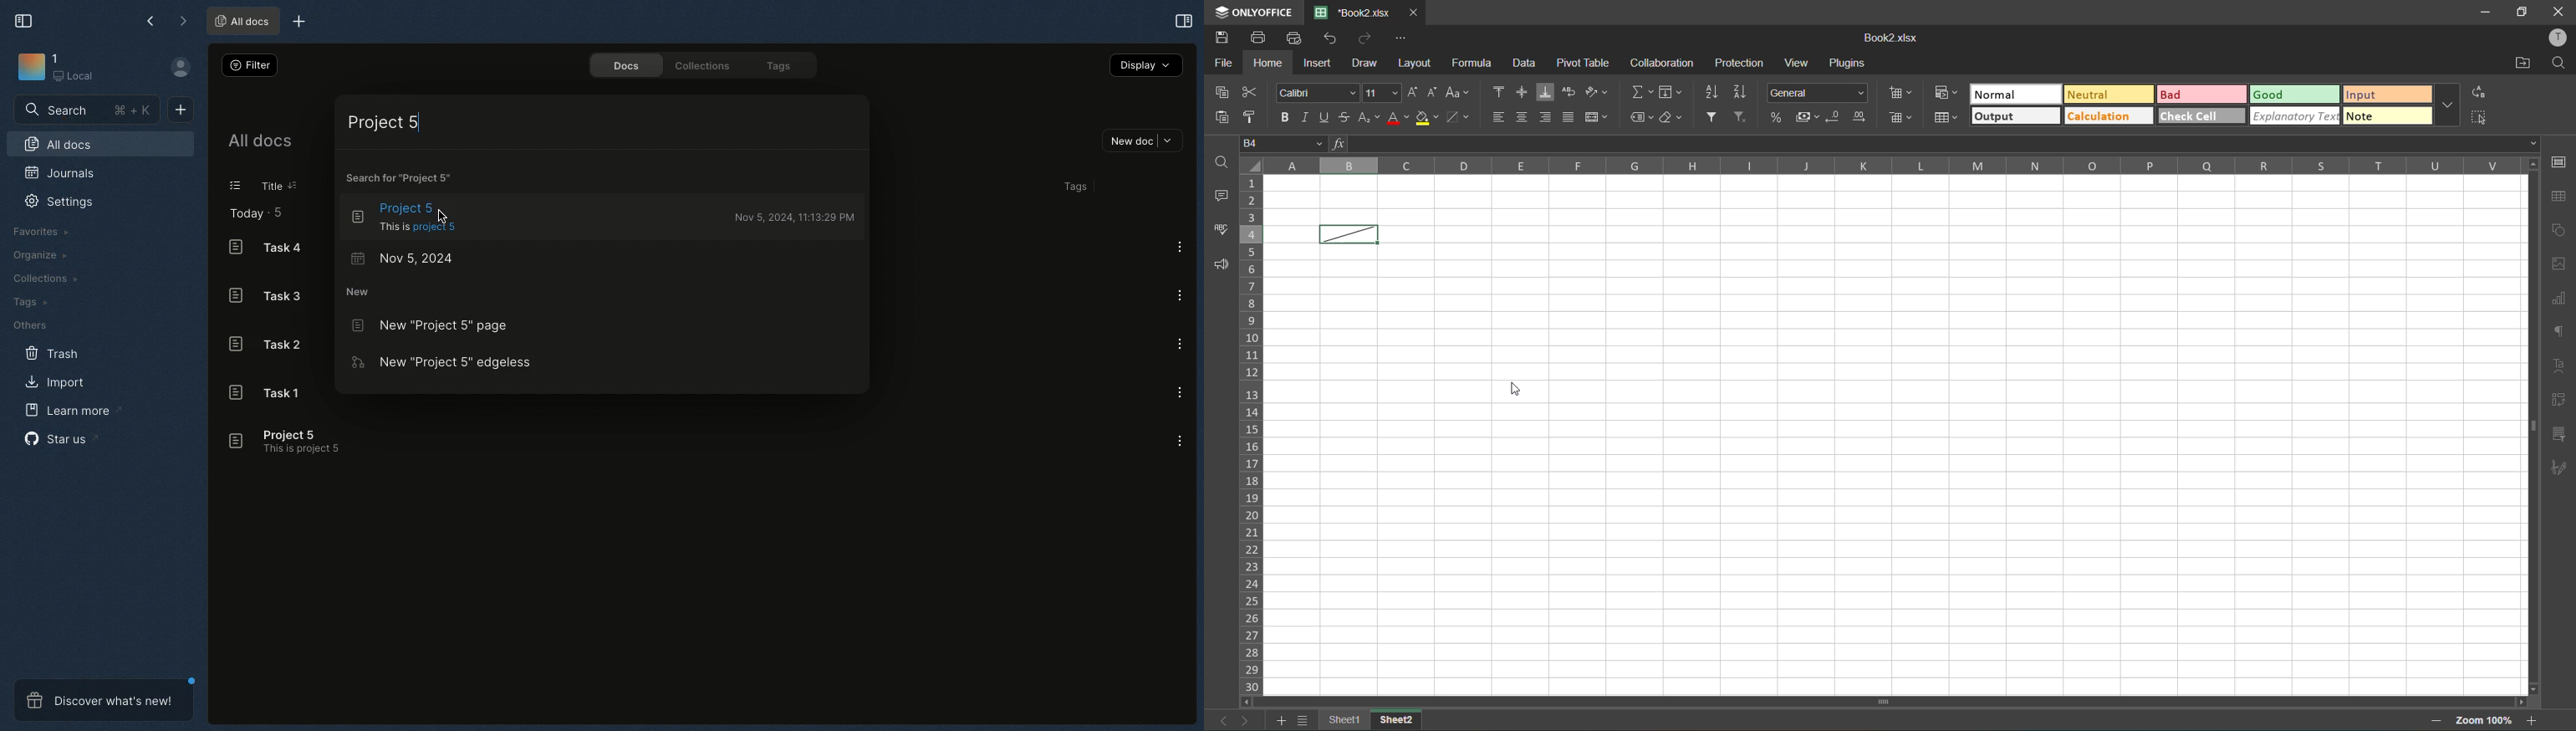 Image resolution: width=2576 pixels, height=756 pixels. What do you see at coordinates (1643, 118) in the screenshot?
I see `named ranges` at bounding box center [1643, 118].